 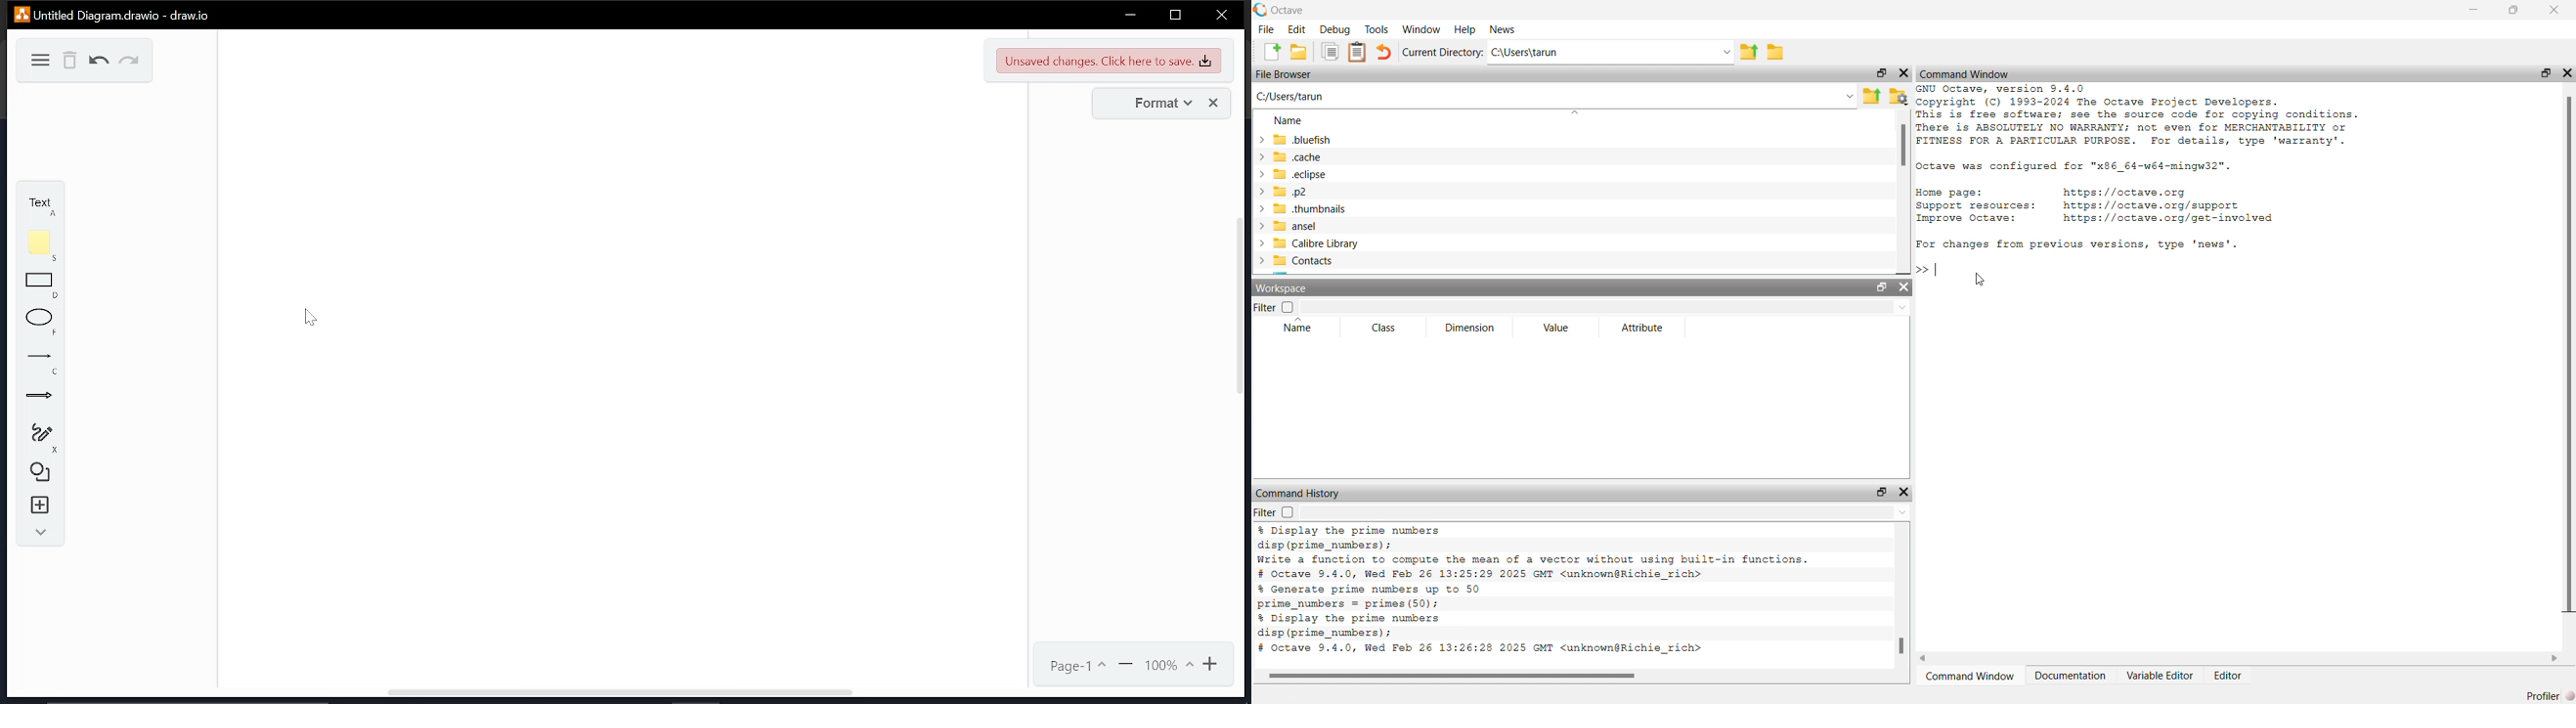 I want to click on folder settings, so click(x=1899, y=97).